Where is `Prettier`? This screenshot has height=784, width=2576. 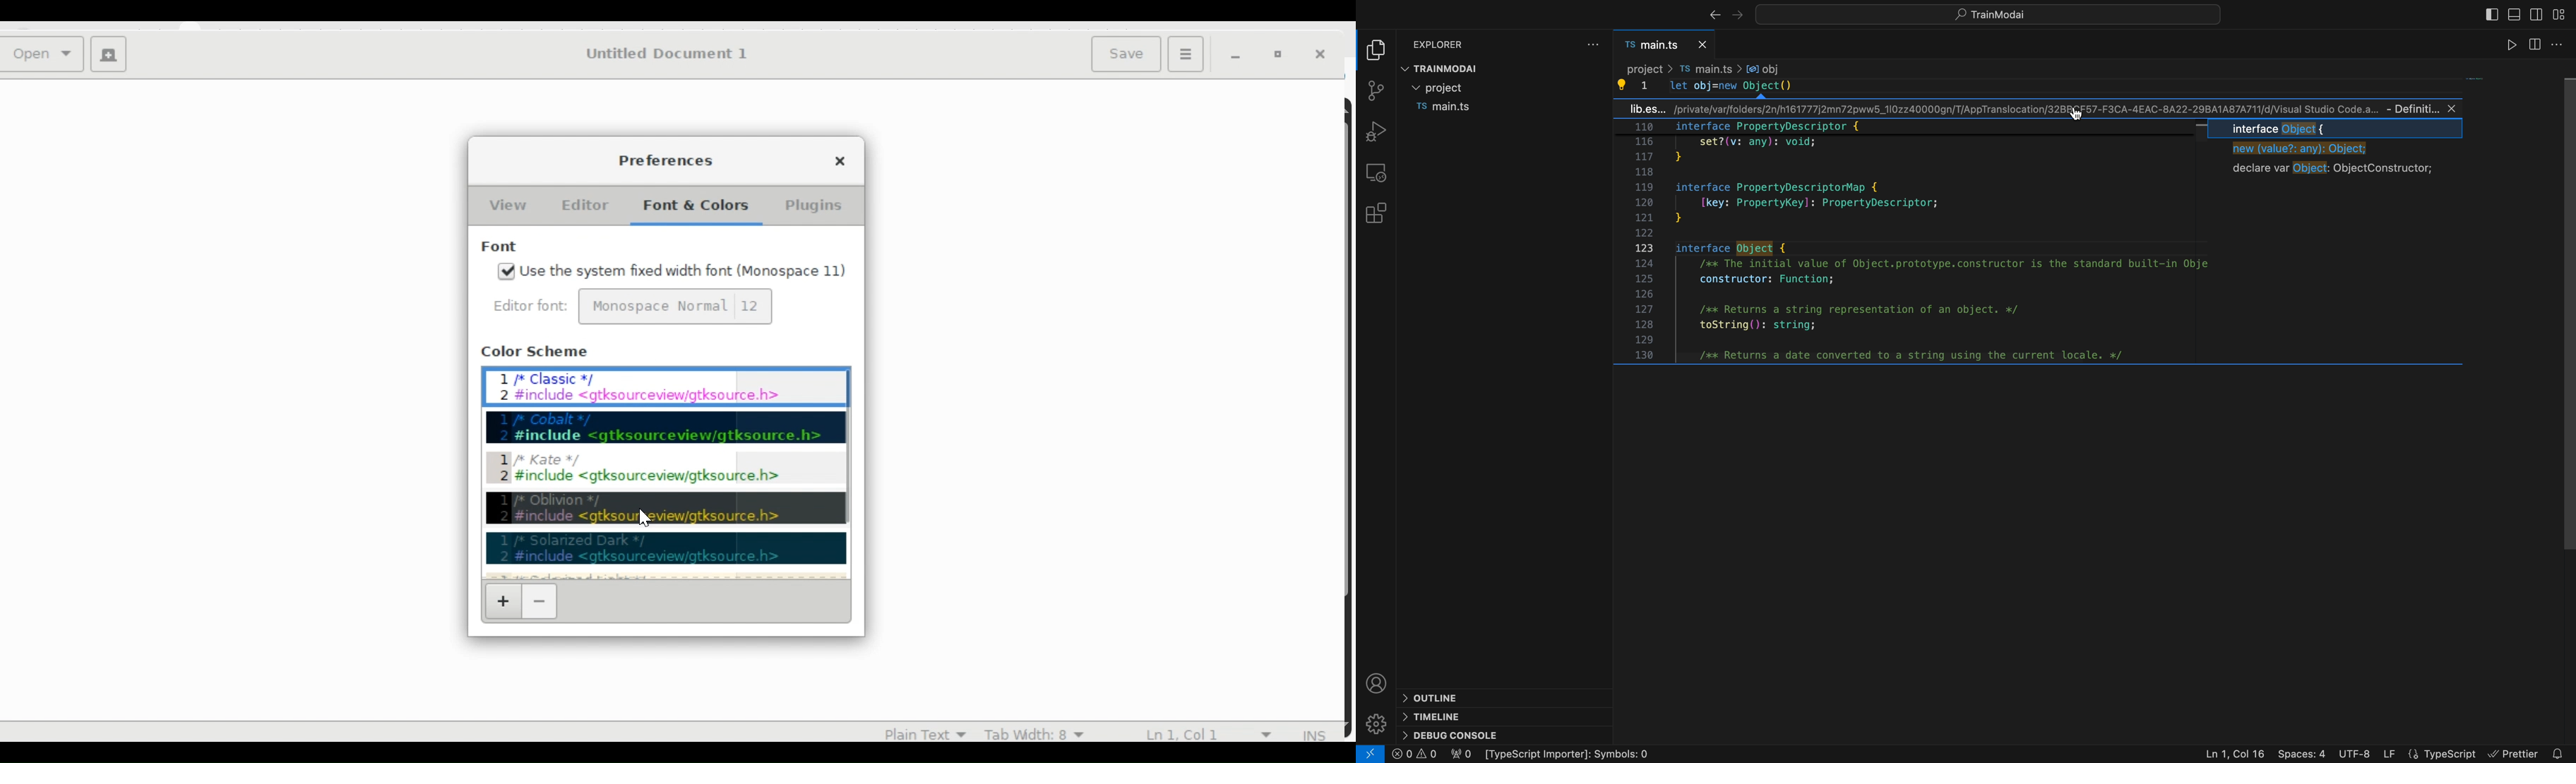 Prettier is located at coordinates (2515, 752).